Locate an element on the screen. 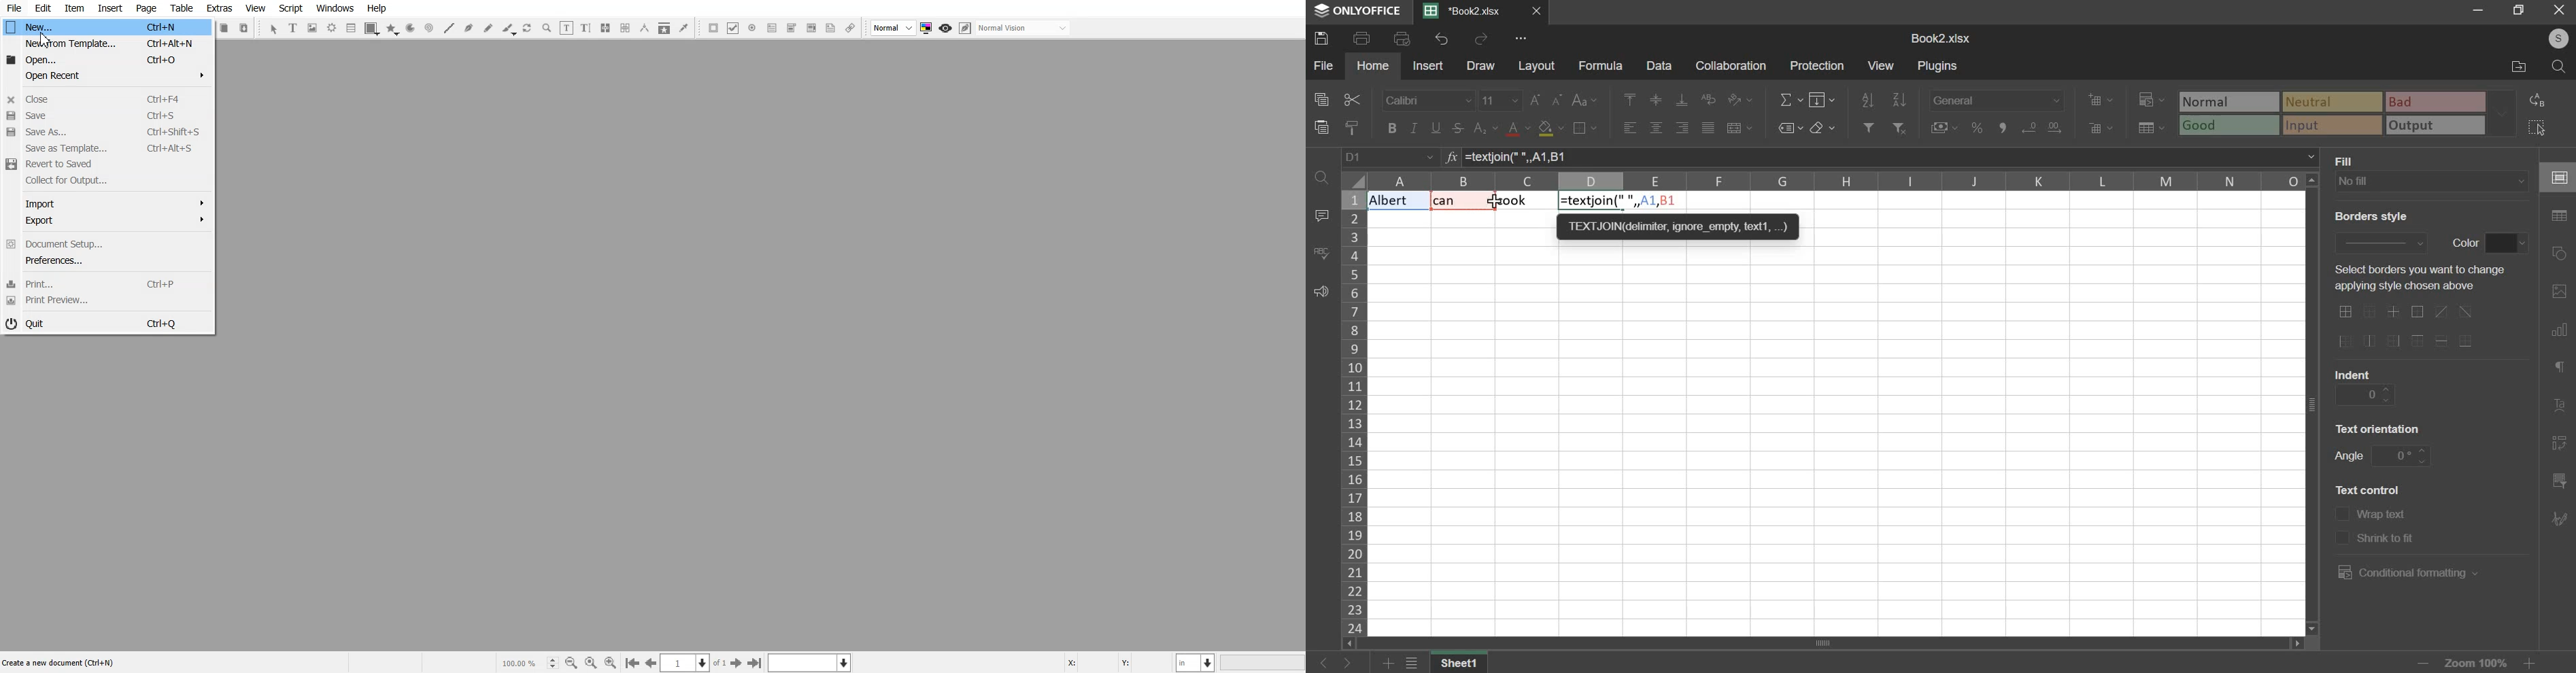 Image resolution: width=2576 pixels, height=700 pixels. formula is located at coordinates (1620, 202).